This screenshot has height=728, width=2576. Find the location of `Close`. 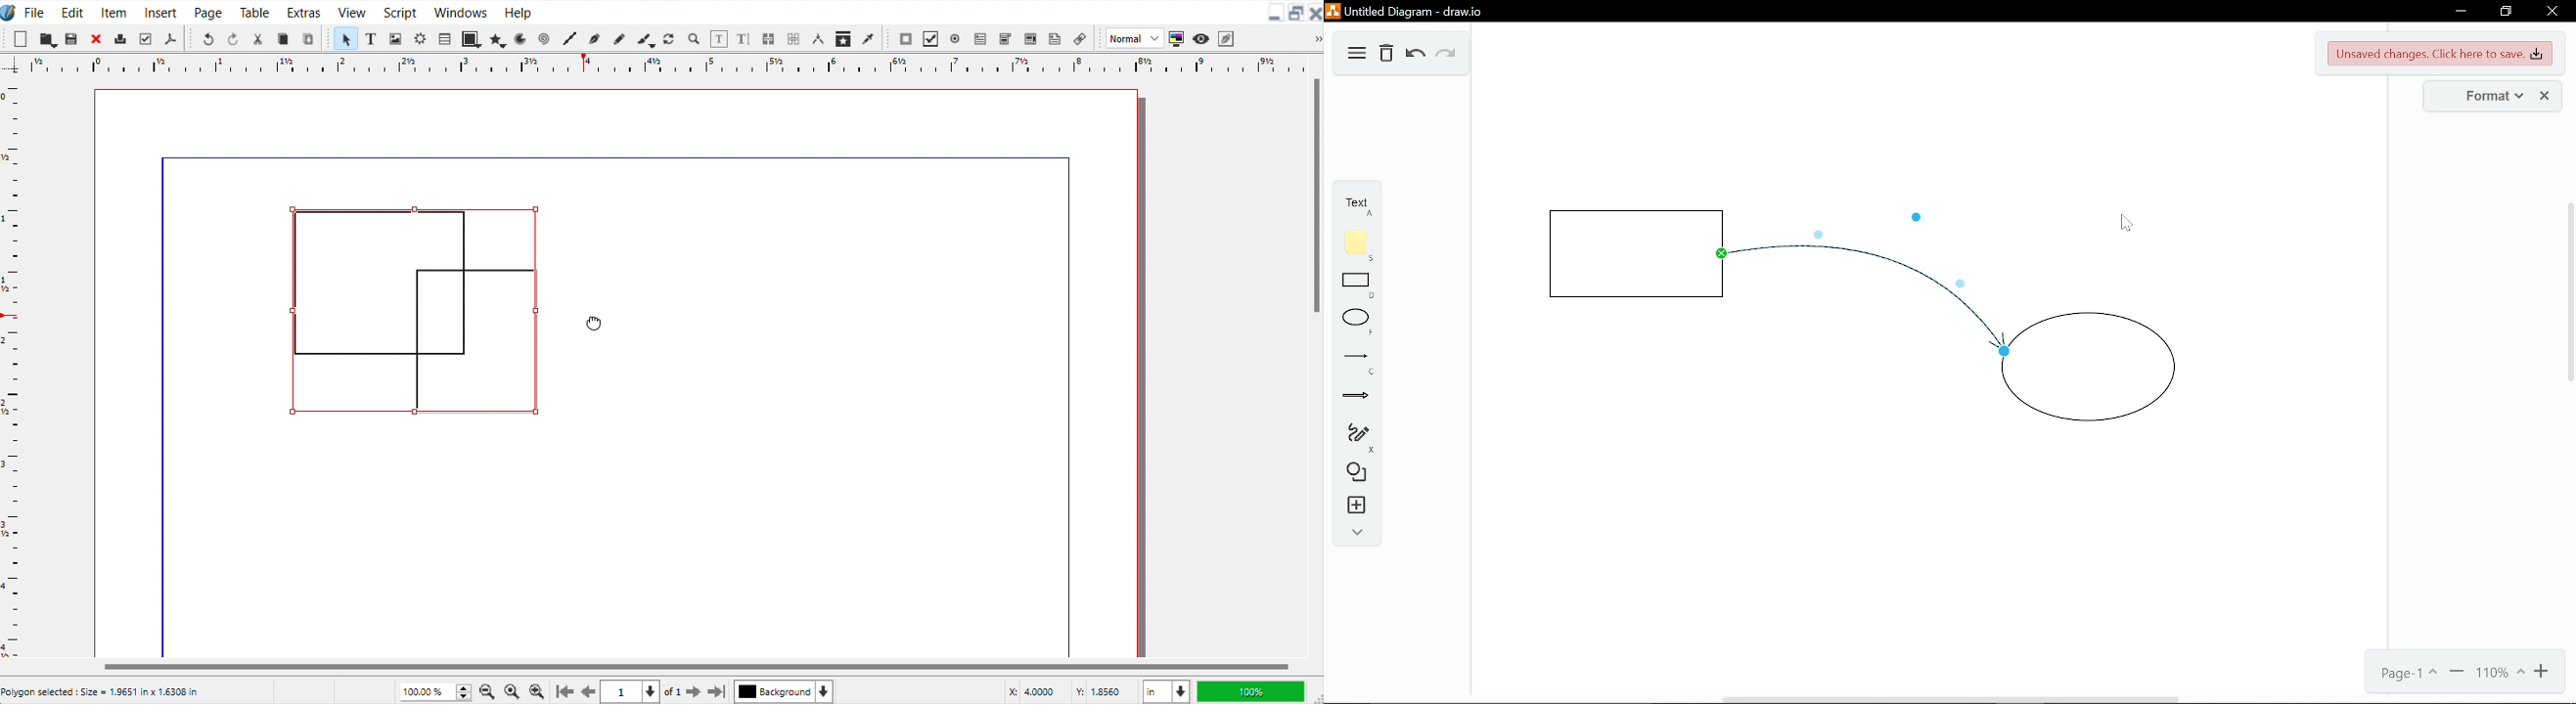

Close is located at coordinates (1315, 13).